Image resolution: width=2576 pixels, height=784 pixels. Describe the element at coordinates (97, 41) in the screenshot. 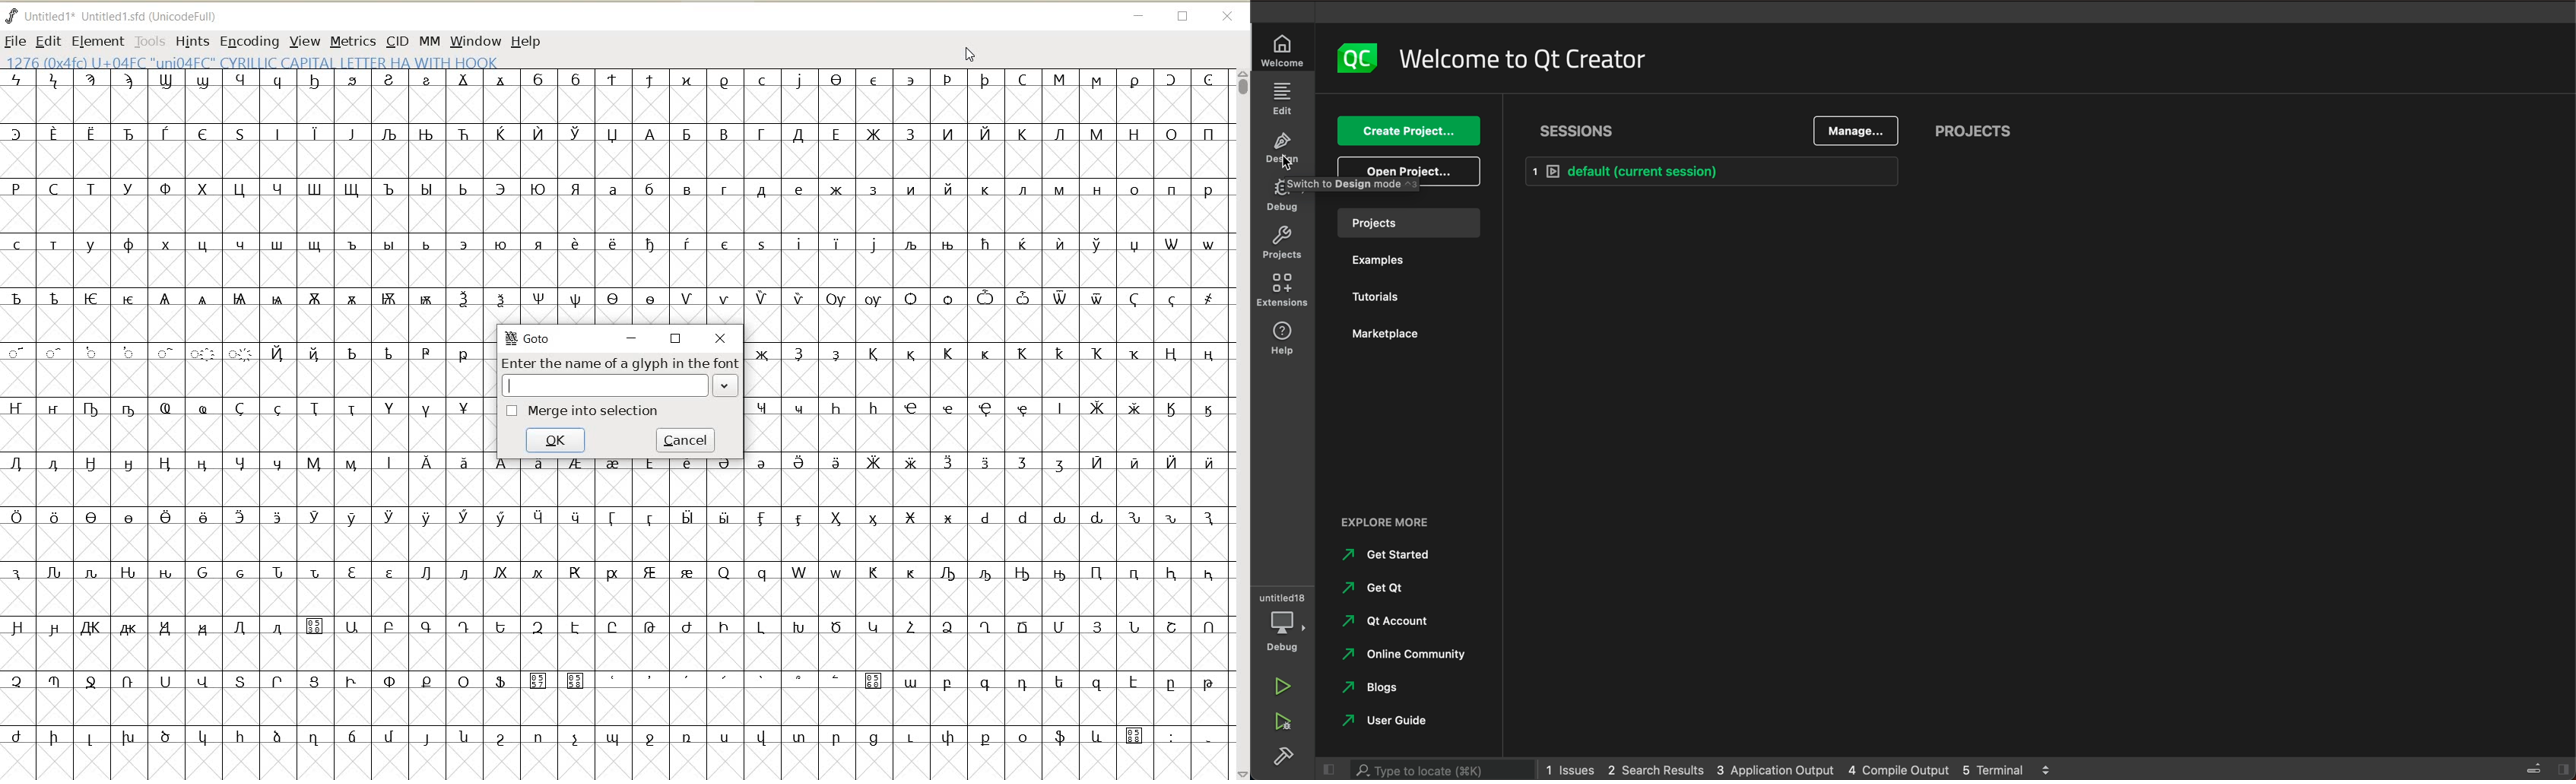

I see `ELEMENT` at that location.